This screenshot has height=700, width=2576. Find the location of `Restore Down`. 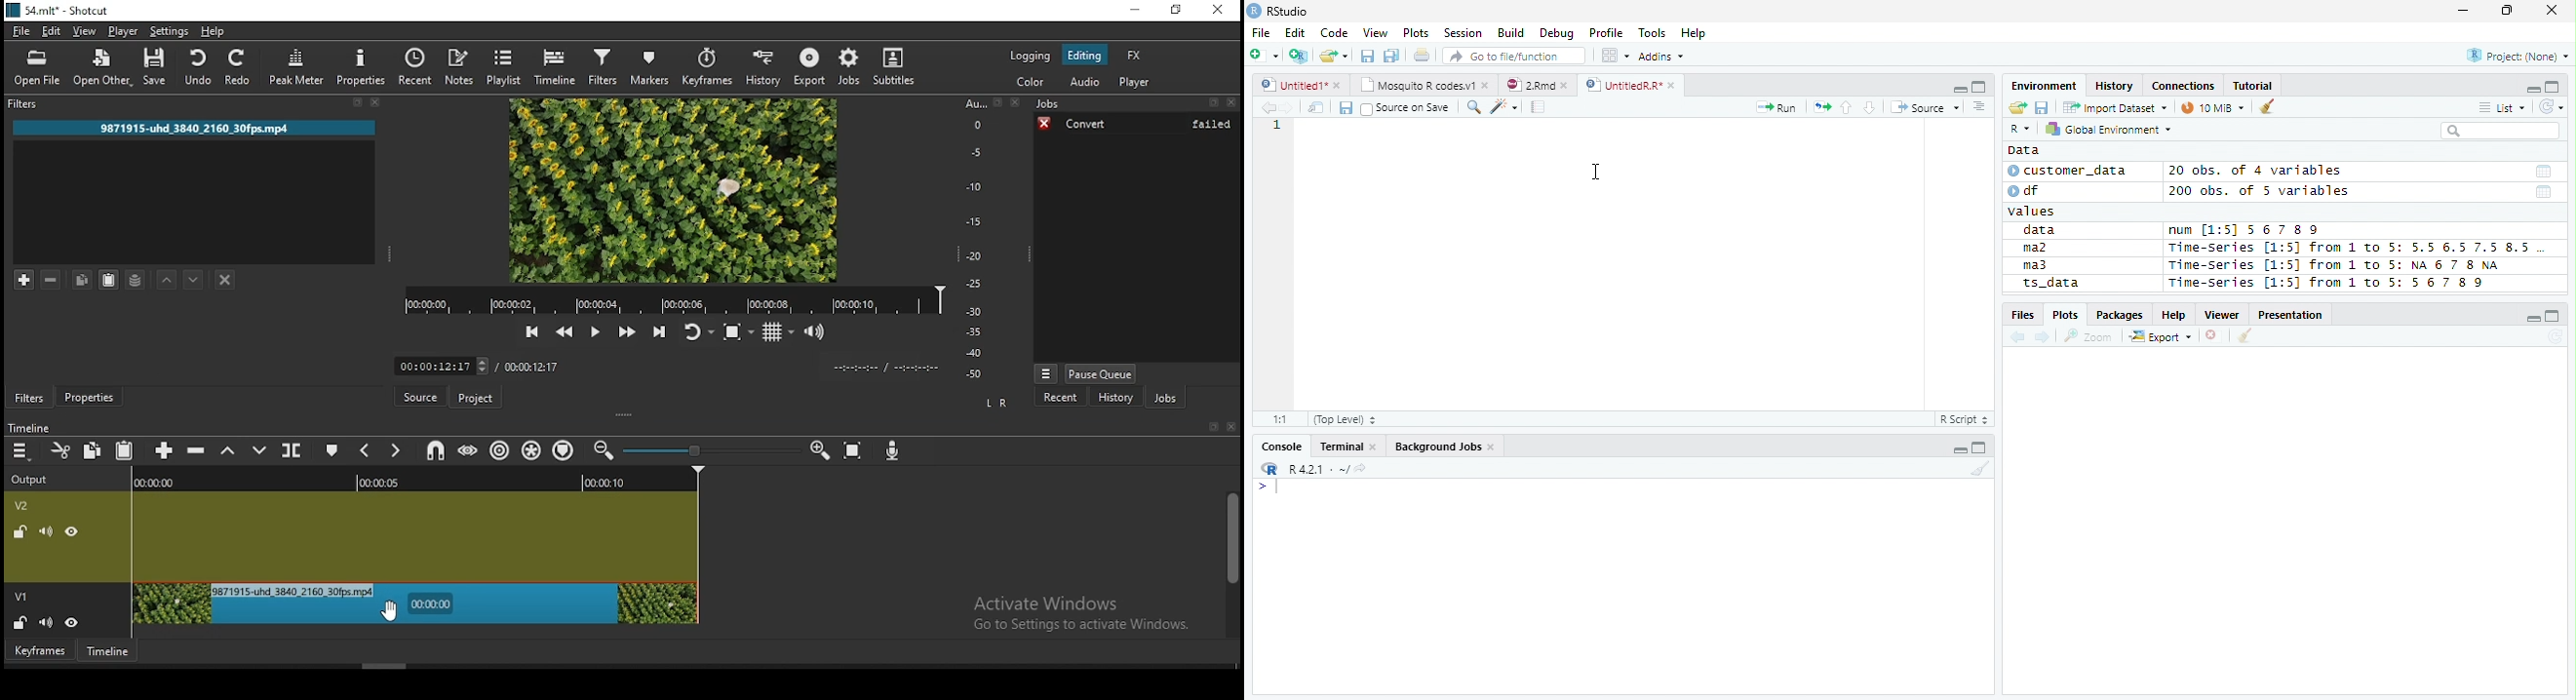

Restore Down is located at coordinates (2510, 11).